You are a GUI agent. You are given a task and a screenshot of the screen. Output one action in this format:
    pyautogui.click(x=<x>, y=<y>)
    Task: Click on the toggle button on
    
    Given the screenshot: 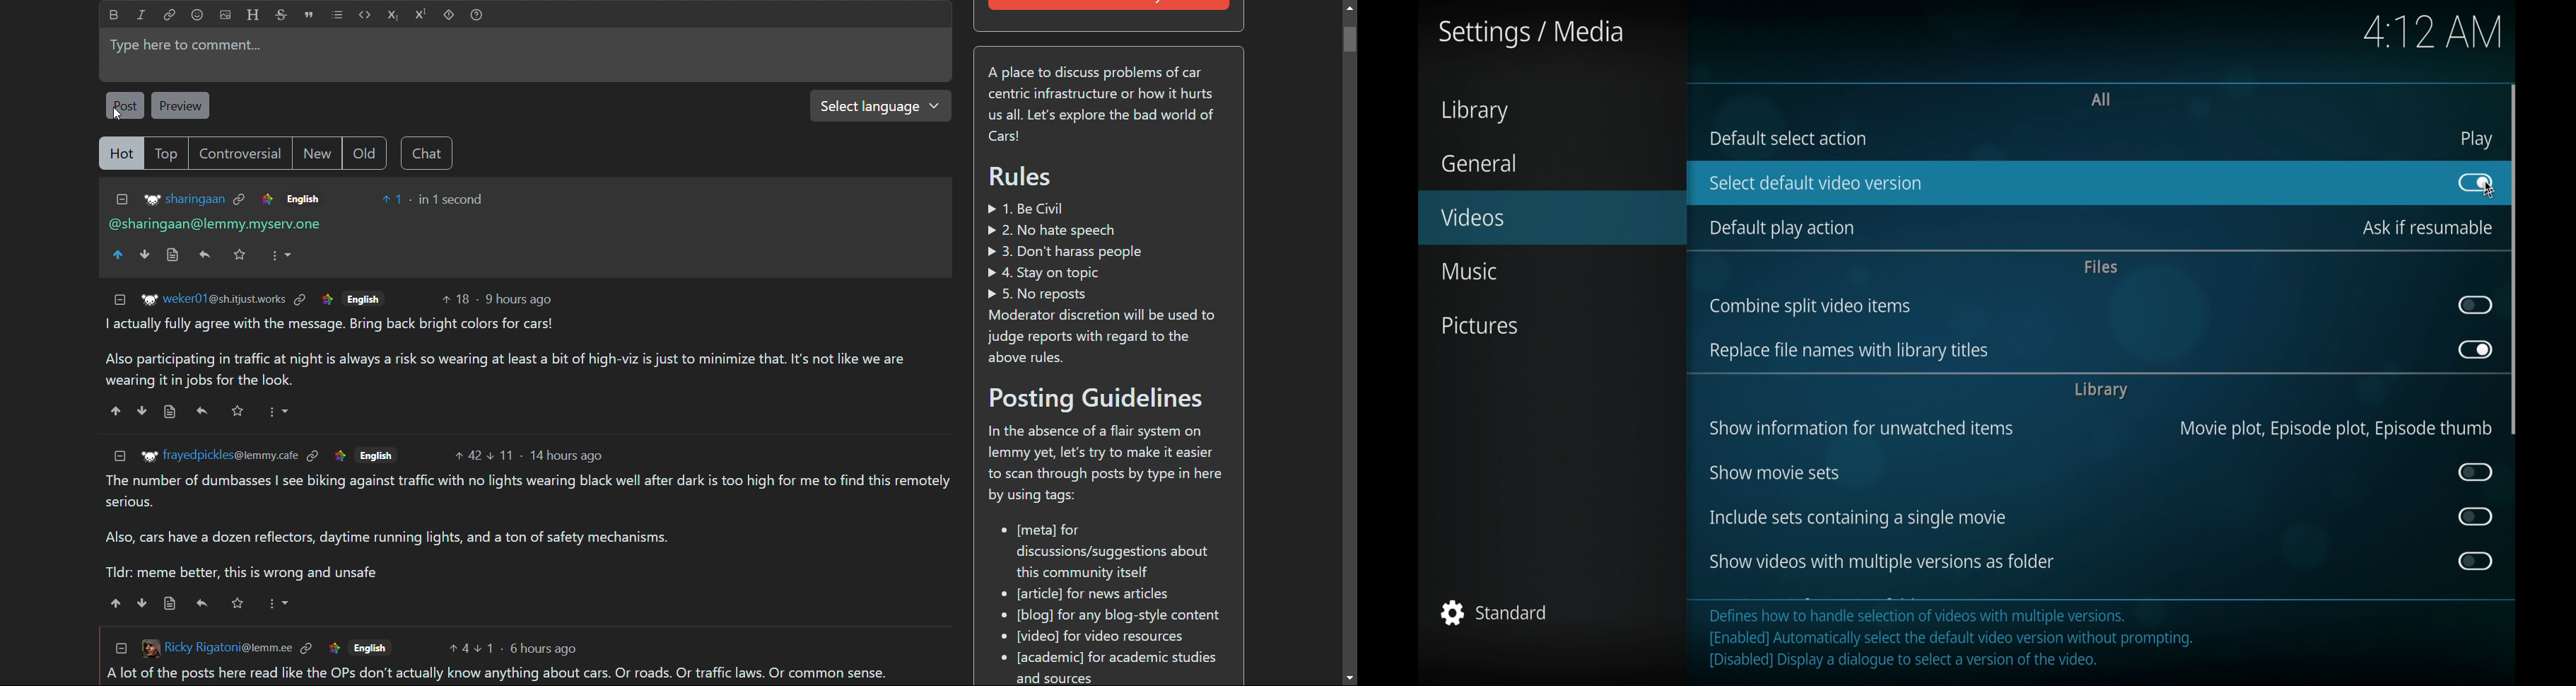 What is the action you would take?
    pyautogui.click(x=2475, y=182)
    